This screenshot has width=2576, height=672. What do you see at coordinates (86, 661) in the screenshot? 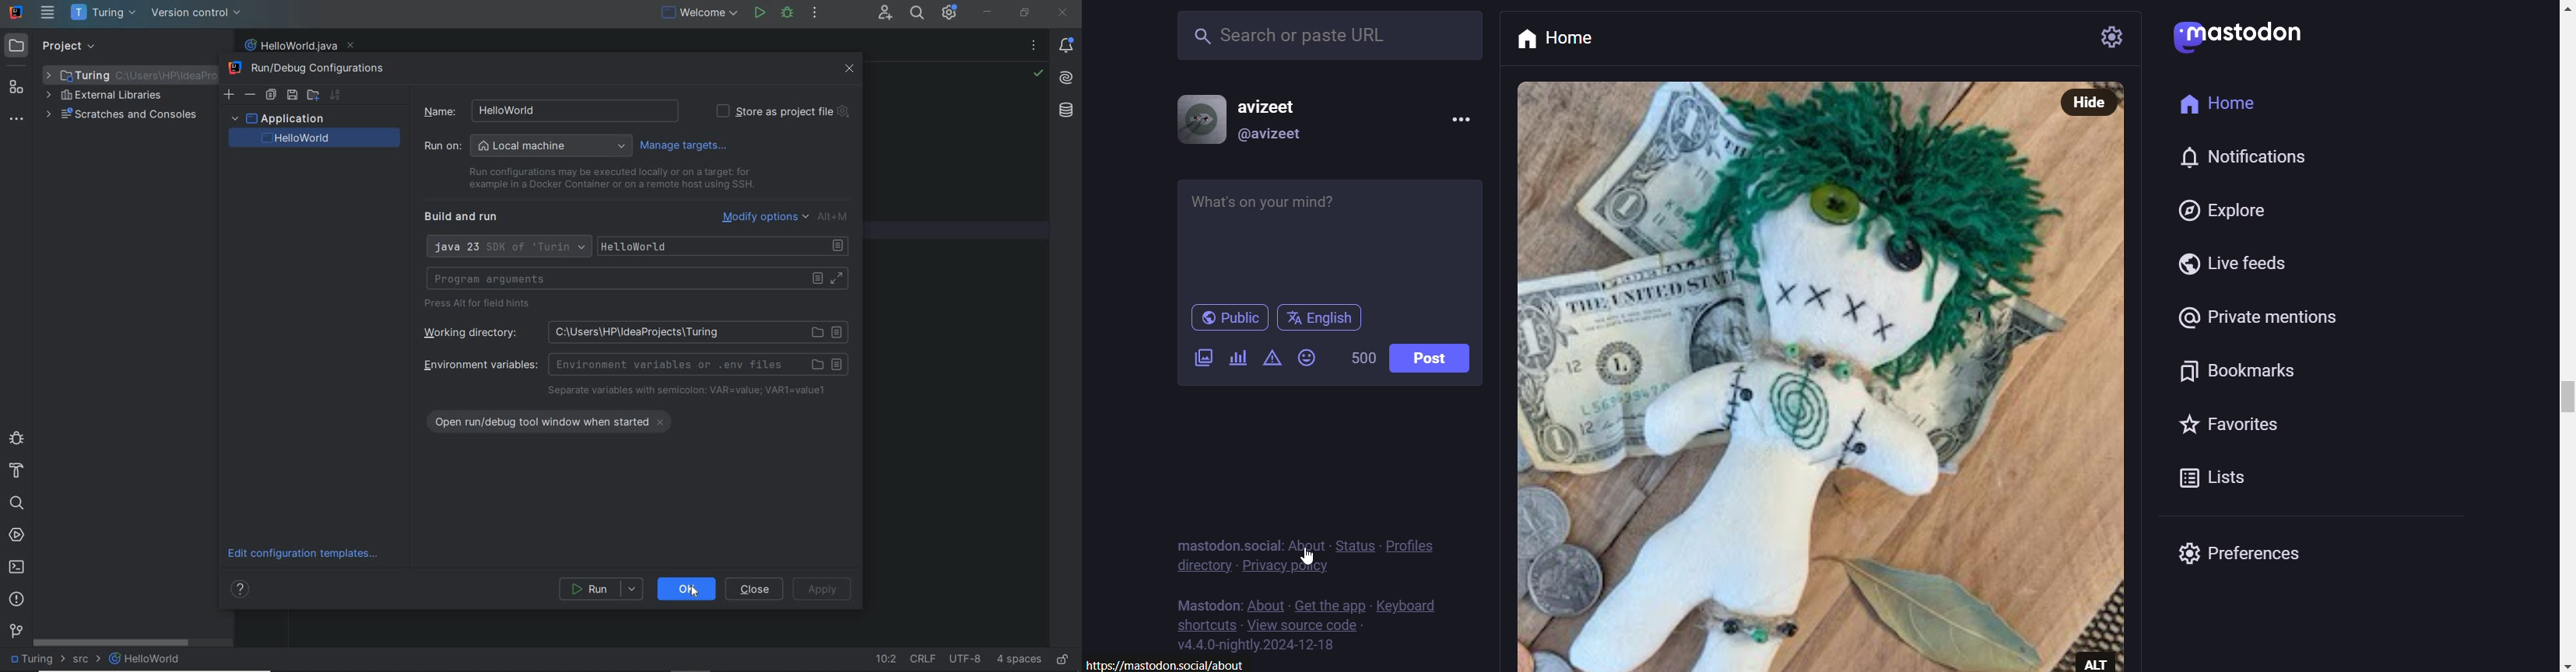
I see `src` at bounding box center [86, 661].